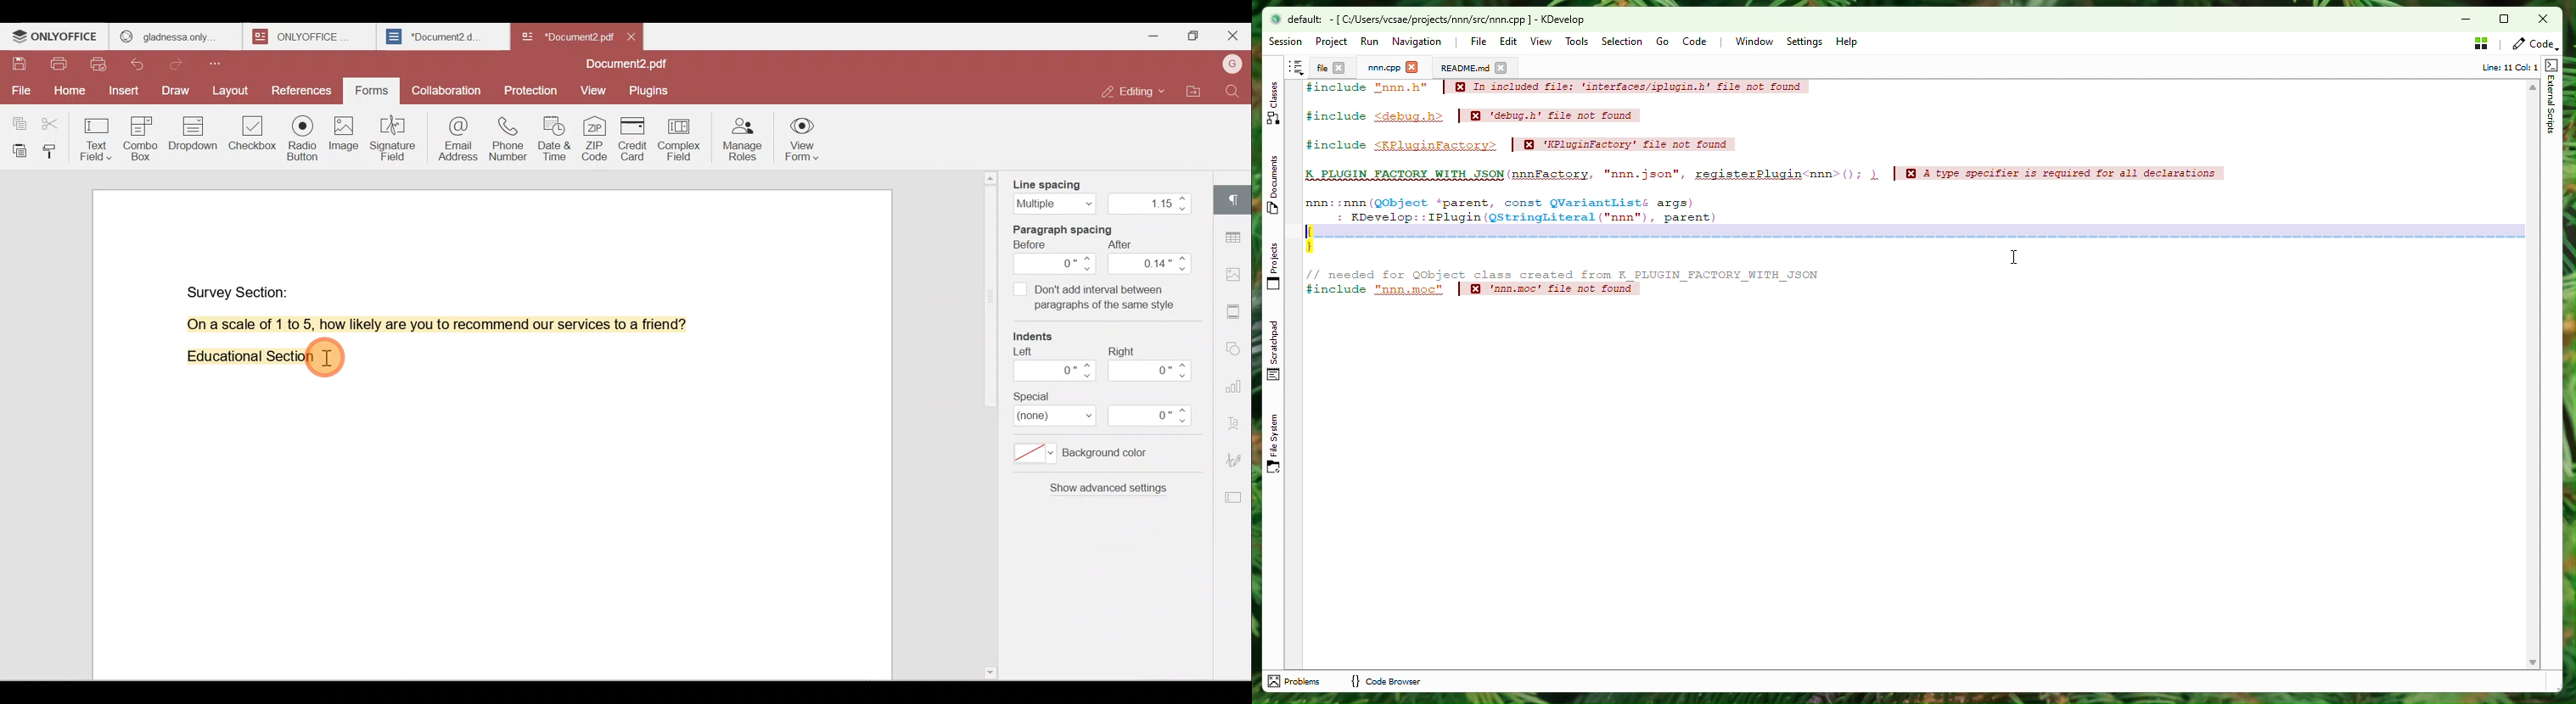  Describe the element at coordinates (1236, 199) in the screenshot. I see `Paragraph settings` at that location.